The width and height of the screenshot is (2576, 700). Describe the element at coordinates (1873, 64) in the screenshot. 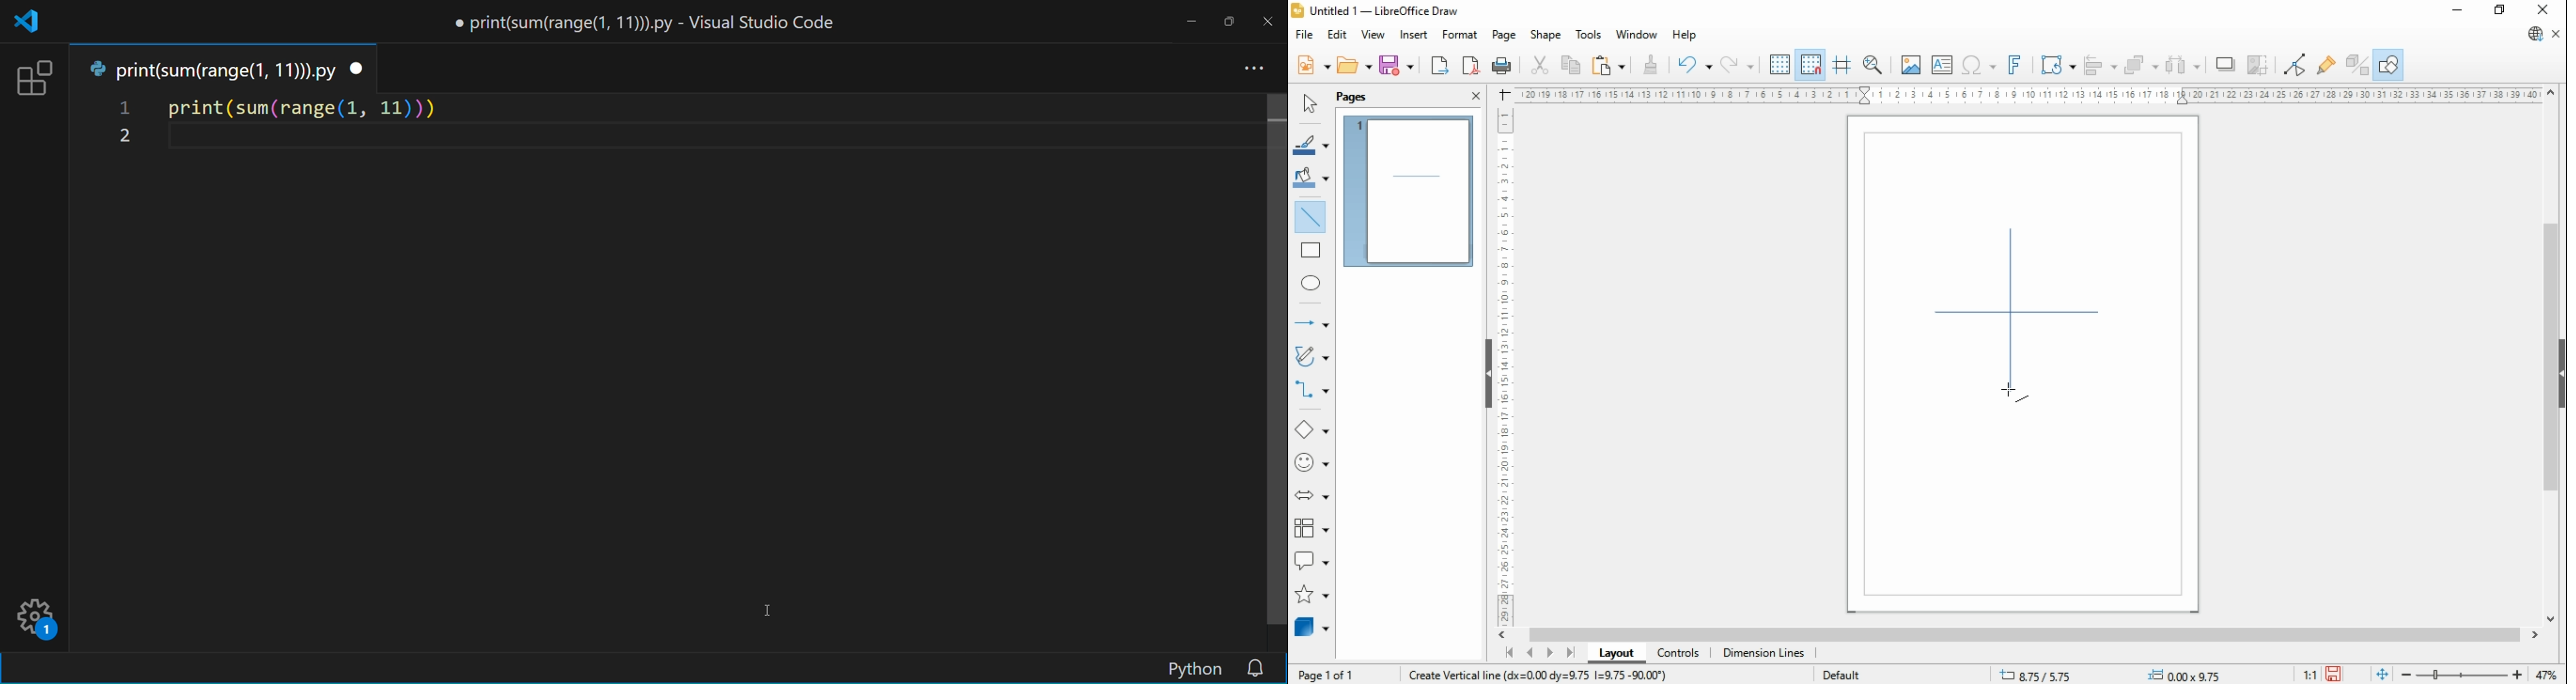

I see `pan and zoom` at that location.